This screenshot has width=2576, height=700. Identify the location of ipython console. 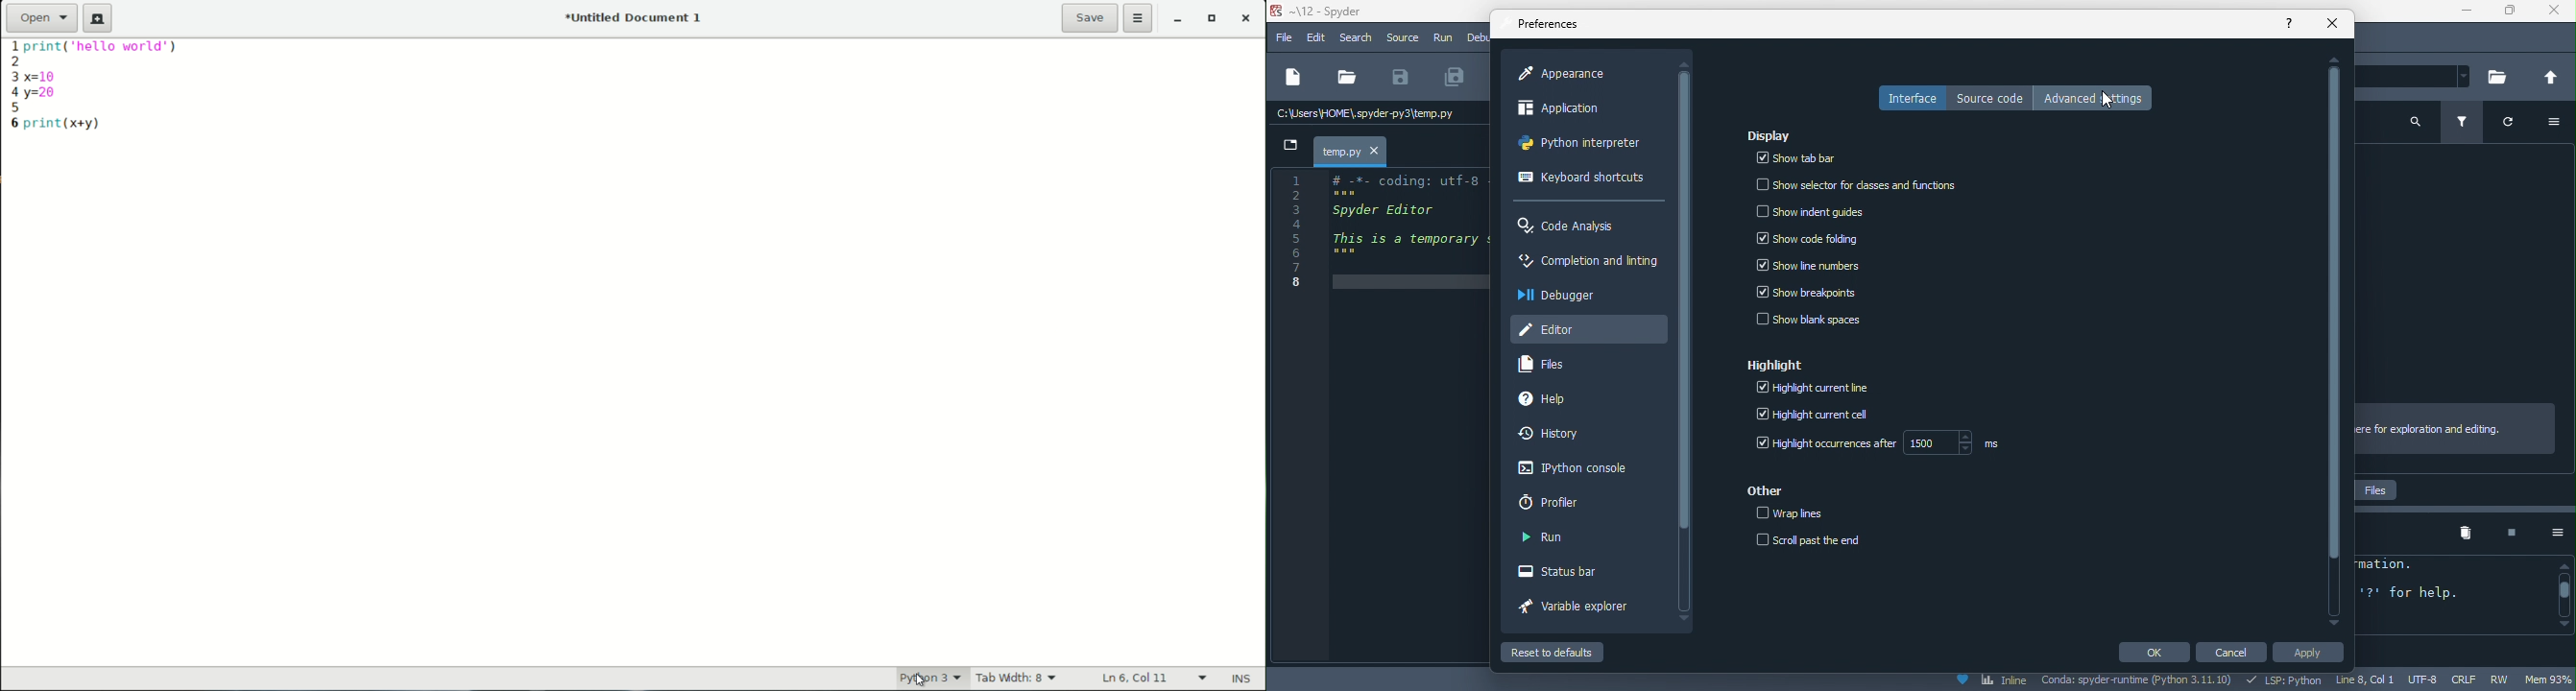
(1569, 469).